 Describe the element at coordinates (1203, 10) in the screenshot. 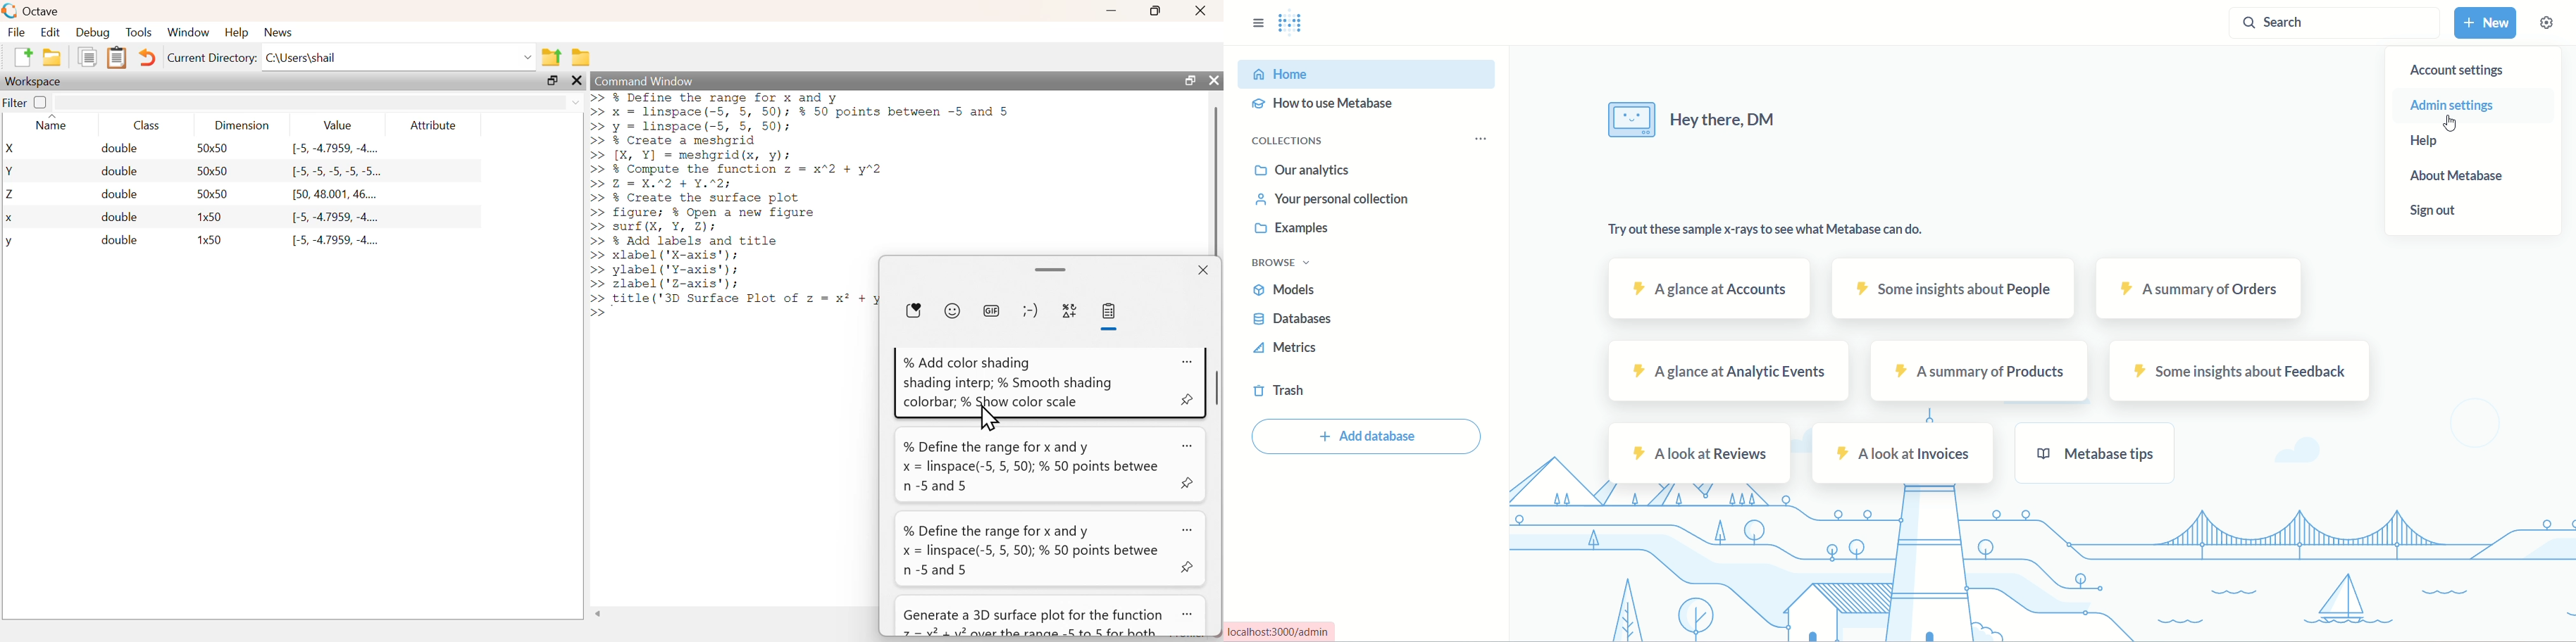

I see `close` at that location.